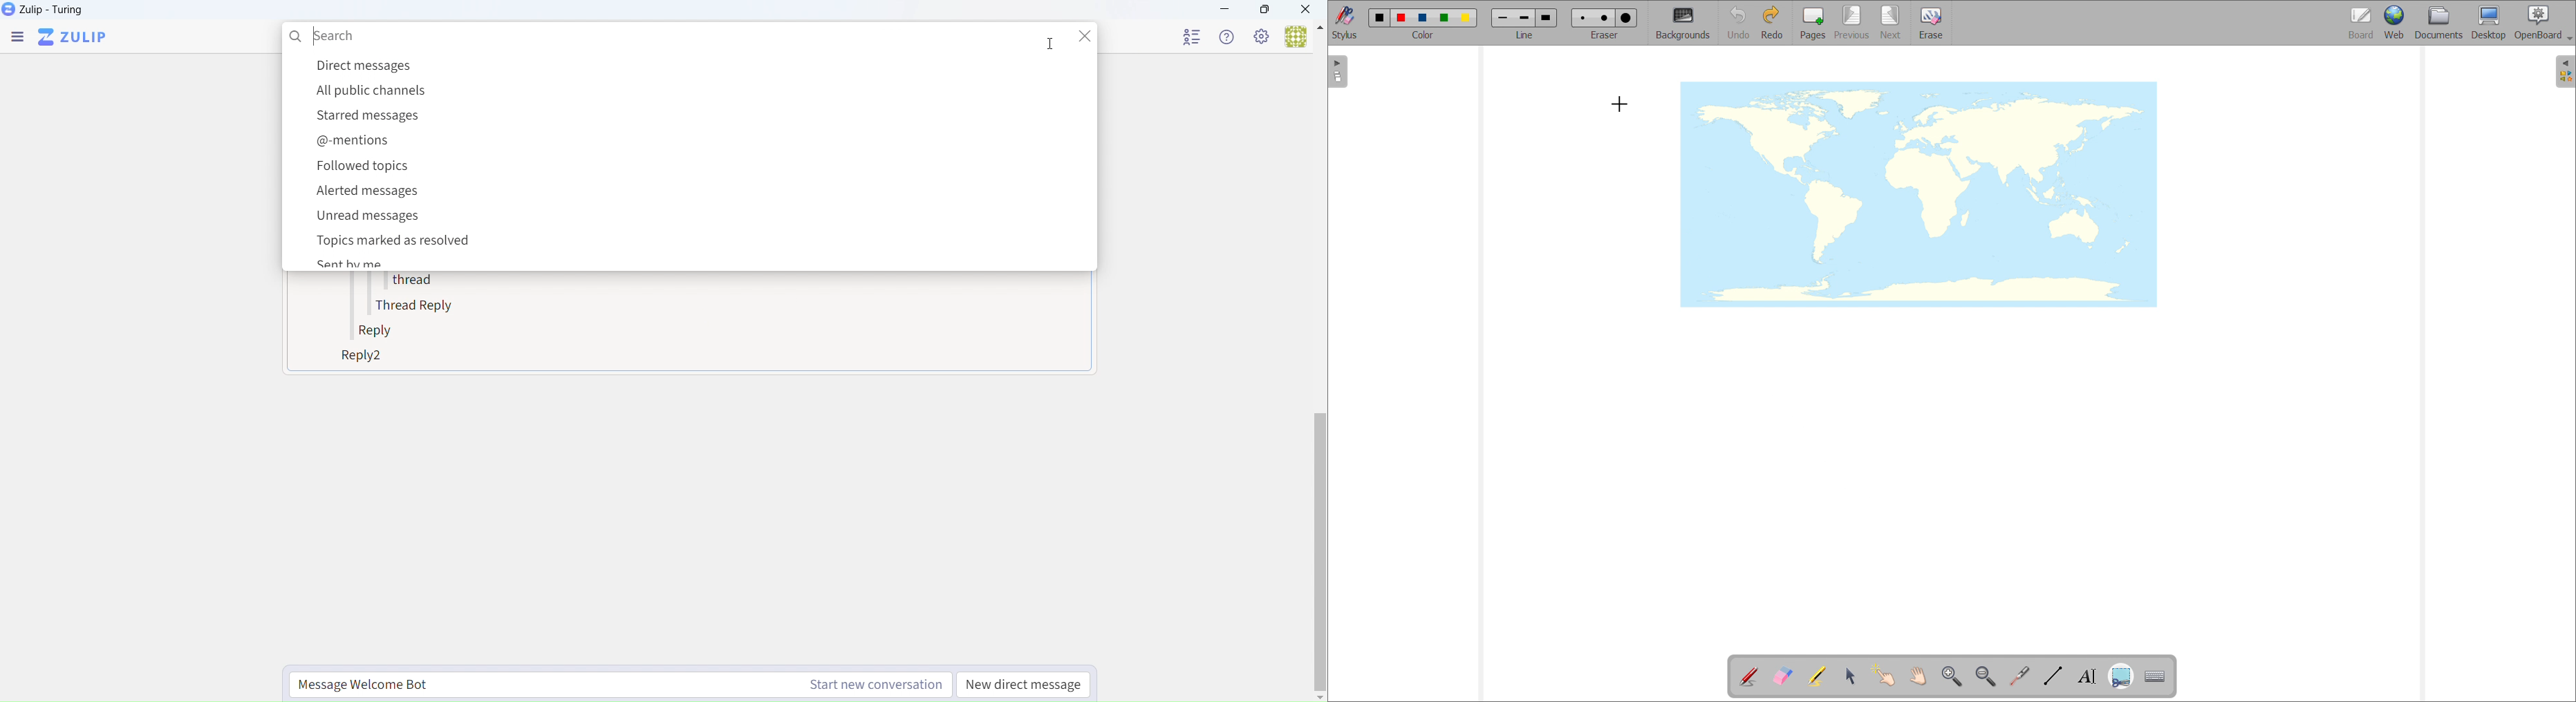 The width and height of the screenshot is (2576, 728). Describe the element at coordinates (2395, 23) in the screenshot. I see `web` at that location.